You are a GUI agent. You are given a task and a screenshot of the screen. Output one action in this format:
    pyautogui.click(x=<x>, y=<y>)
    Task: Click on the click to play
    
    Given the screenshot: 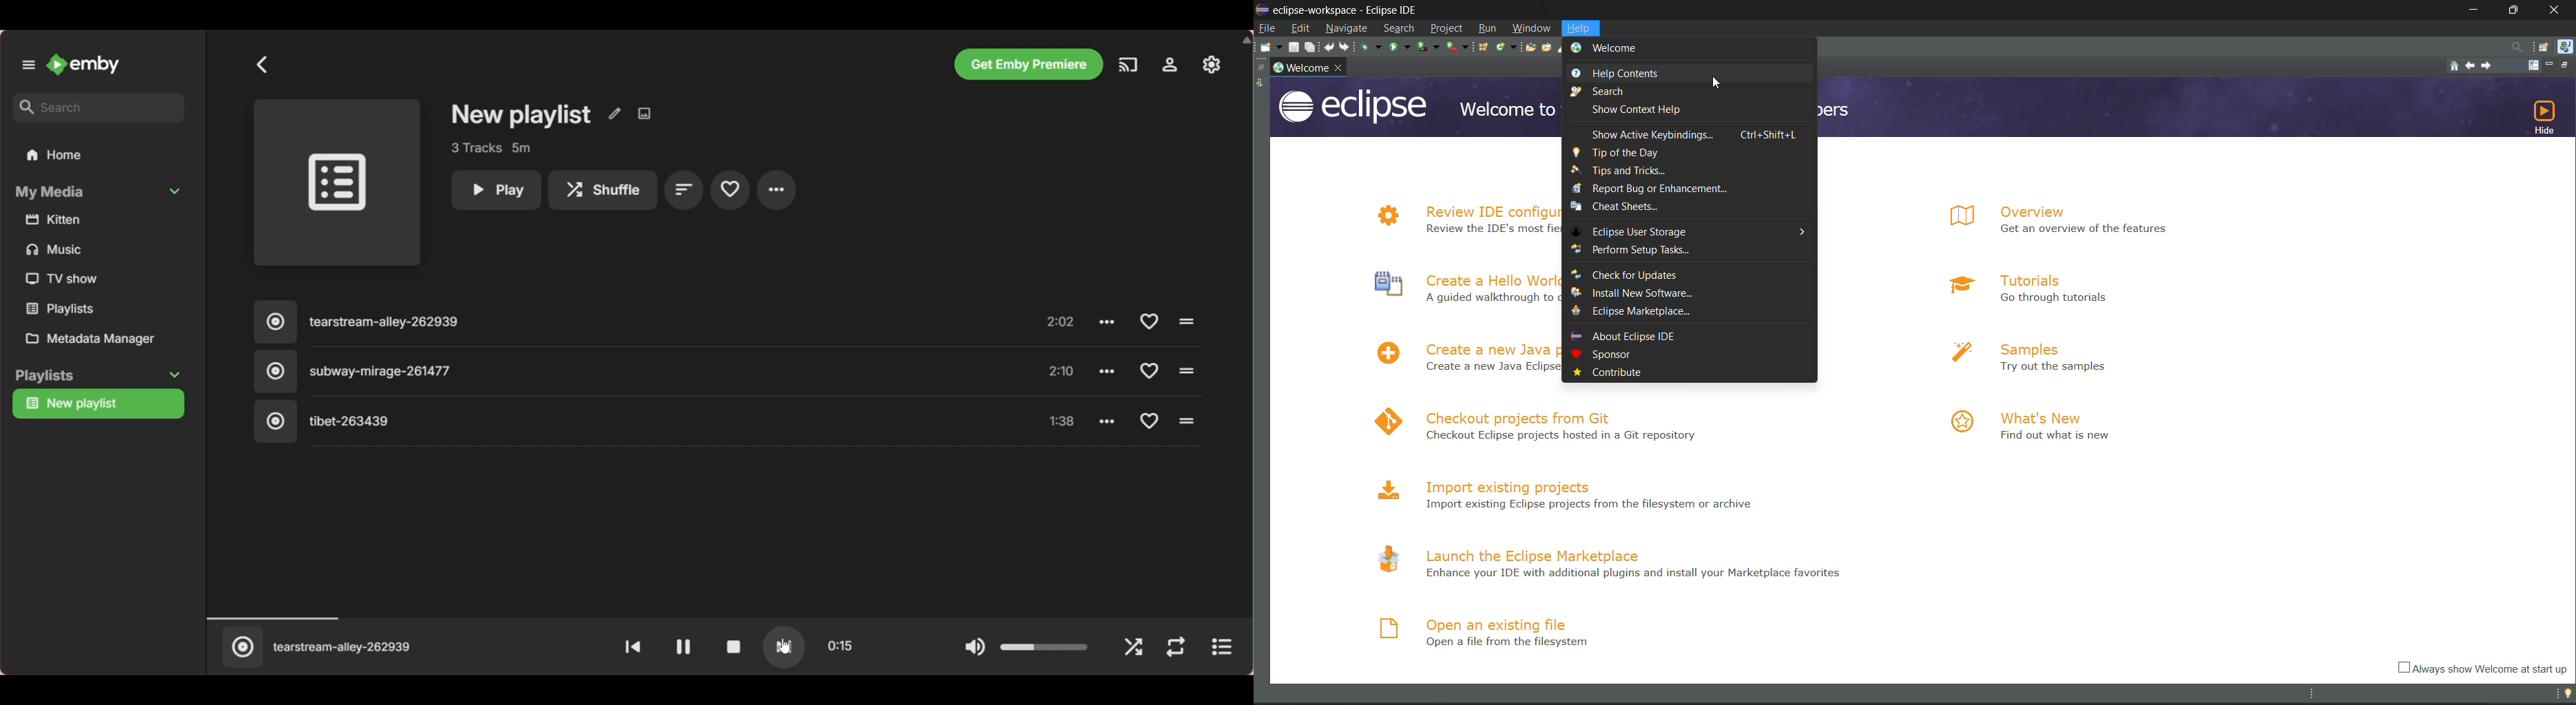 What is the action you would take?
    pyautogui.click(x=1189, y=368)
    